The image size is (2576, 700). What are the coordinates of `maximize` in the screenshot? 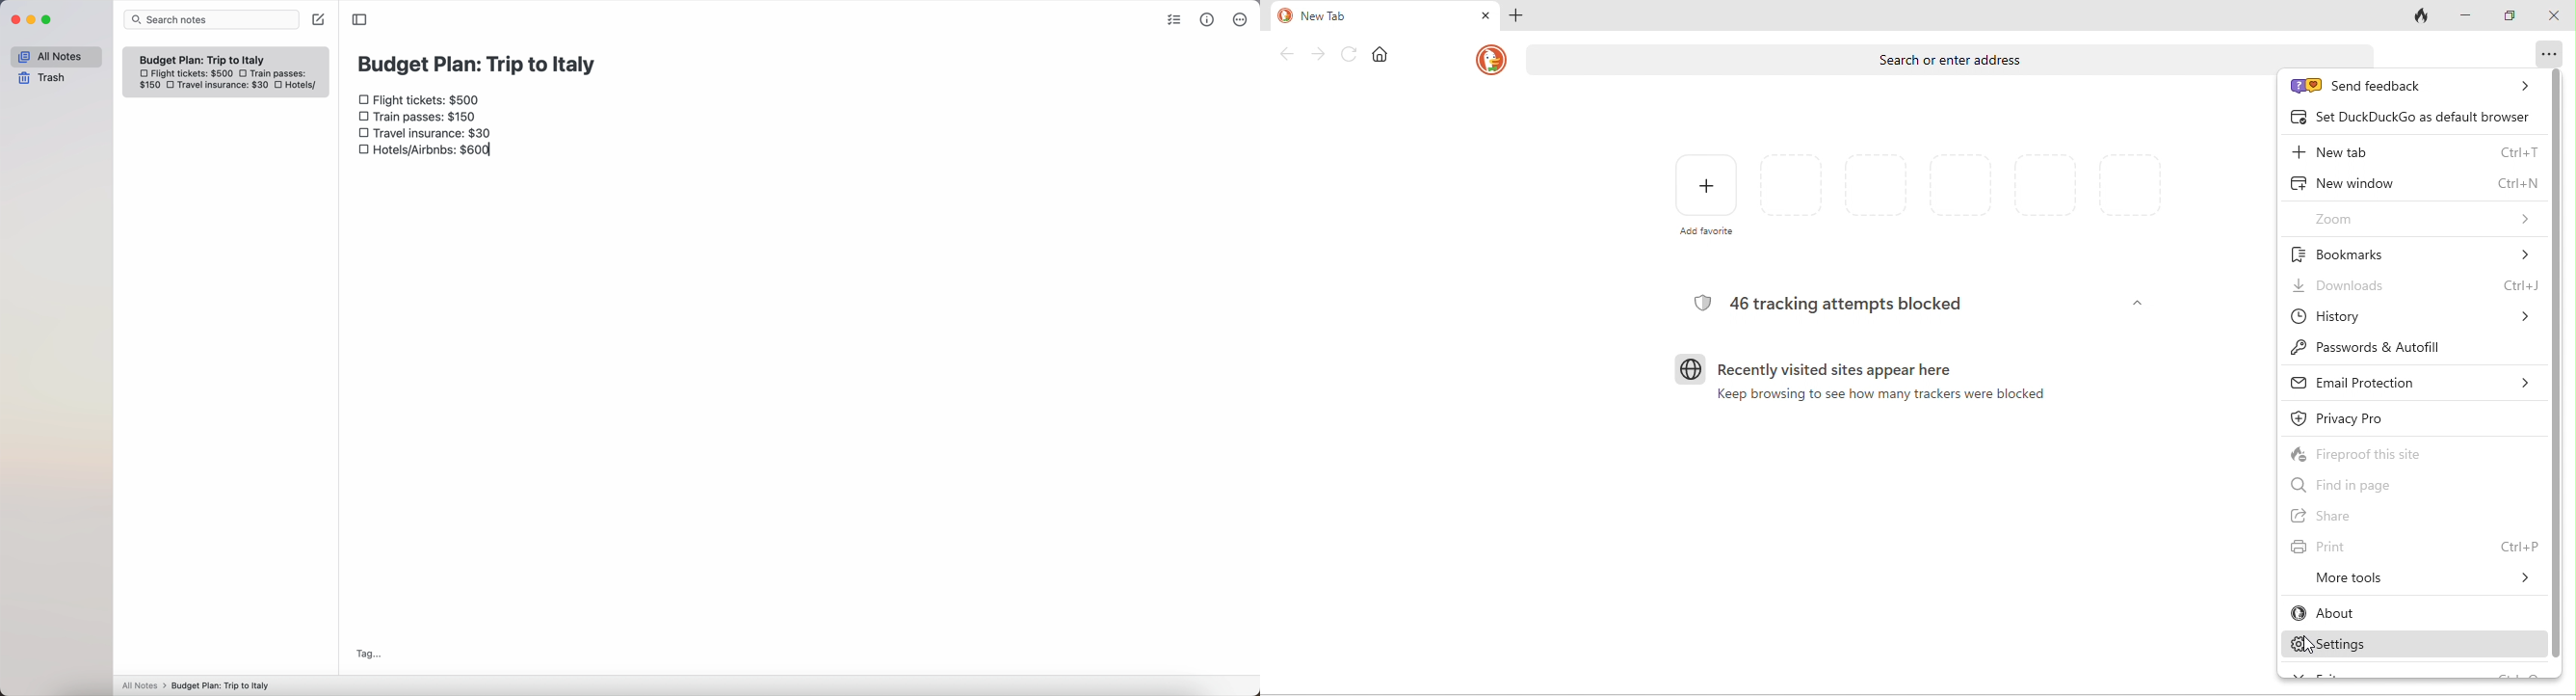 It's located at (2513, 16).